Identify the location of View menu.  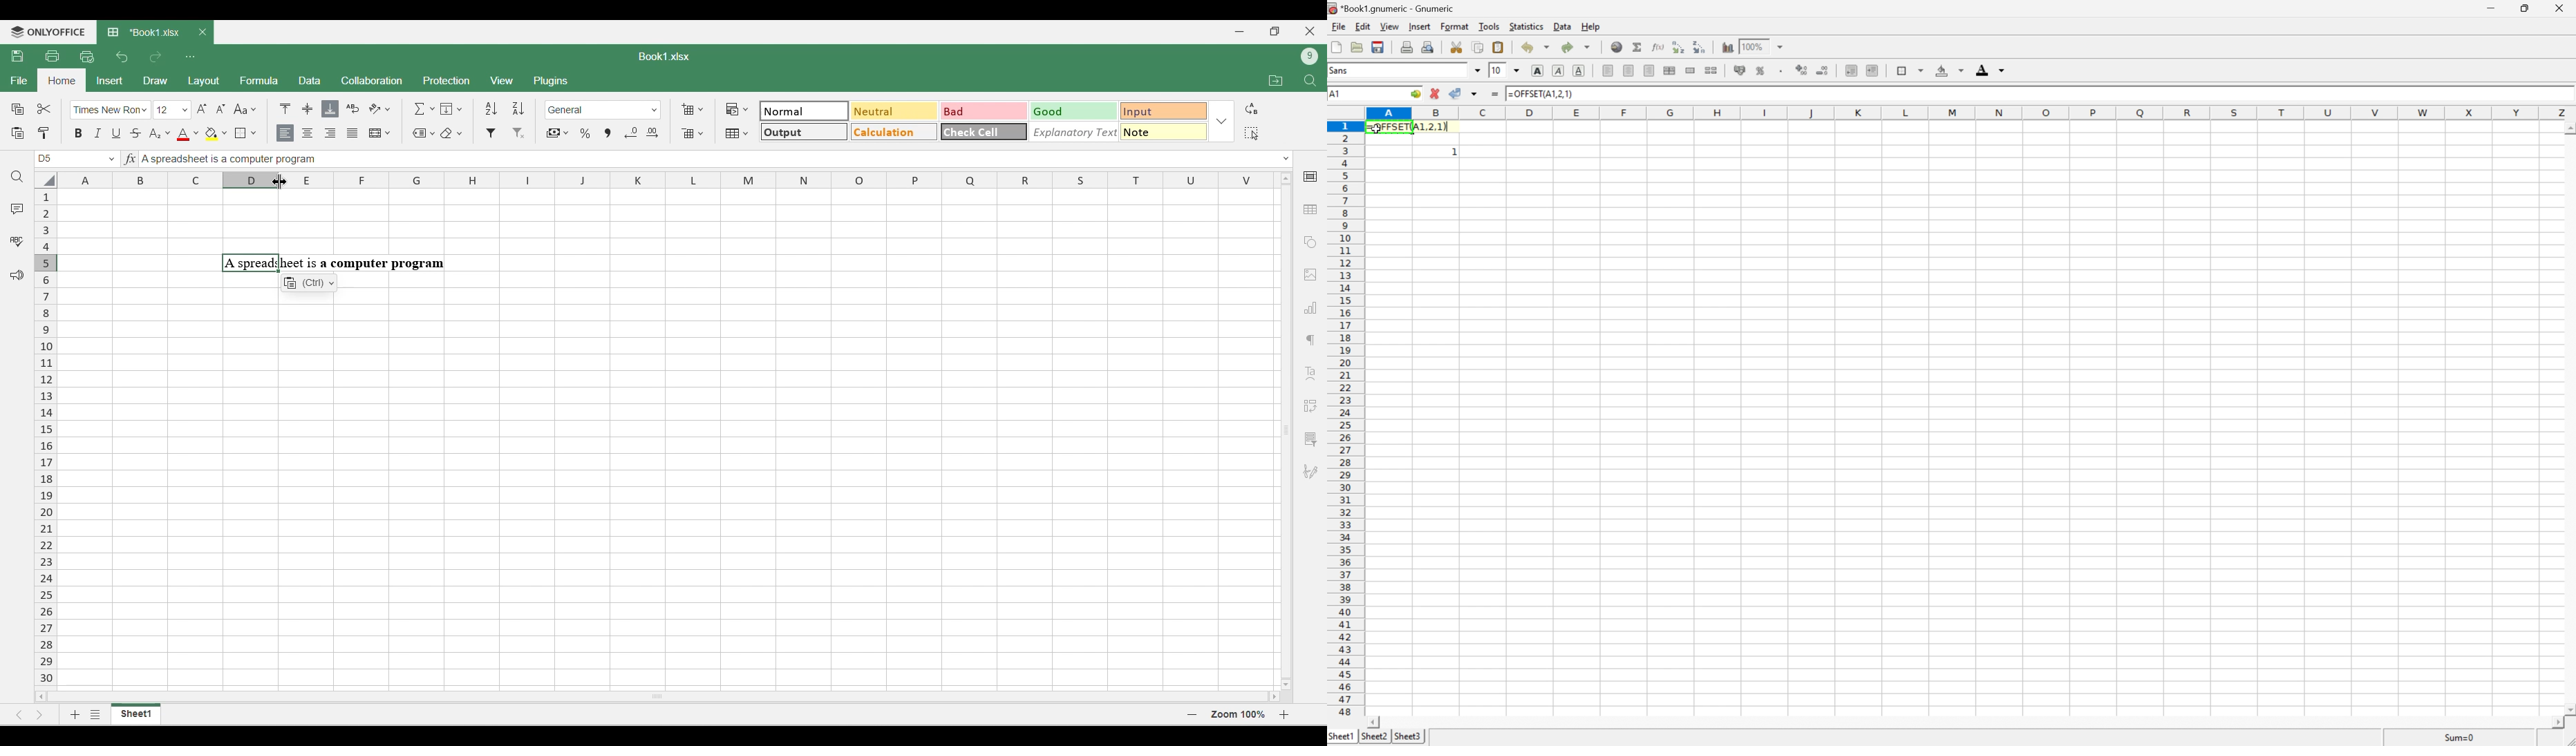
(503, 81).